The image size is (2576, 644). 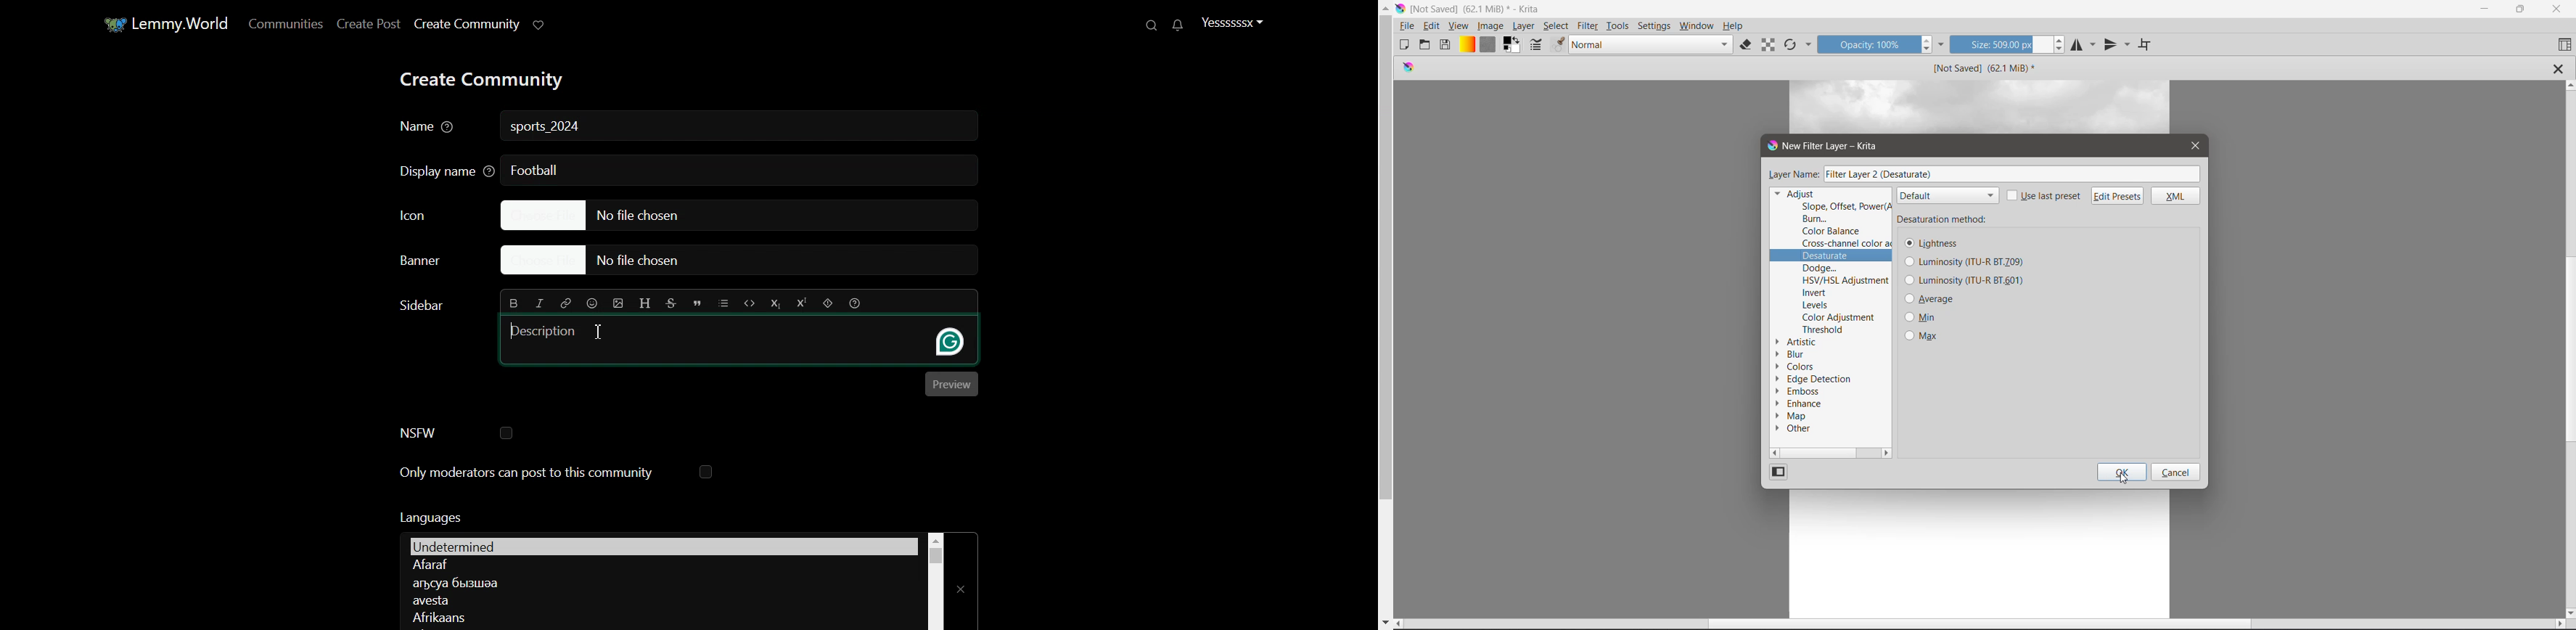 I want to click on Typing window, so click(x=705, y=339).